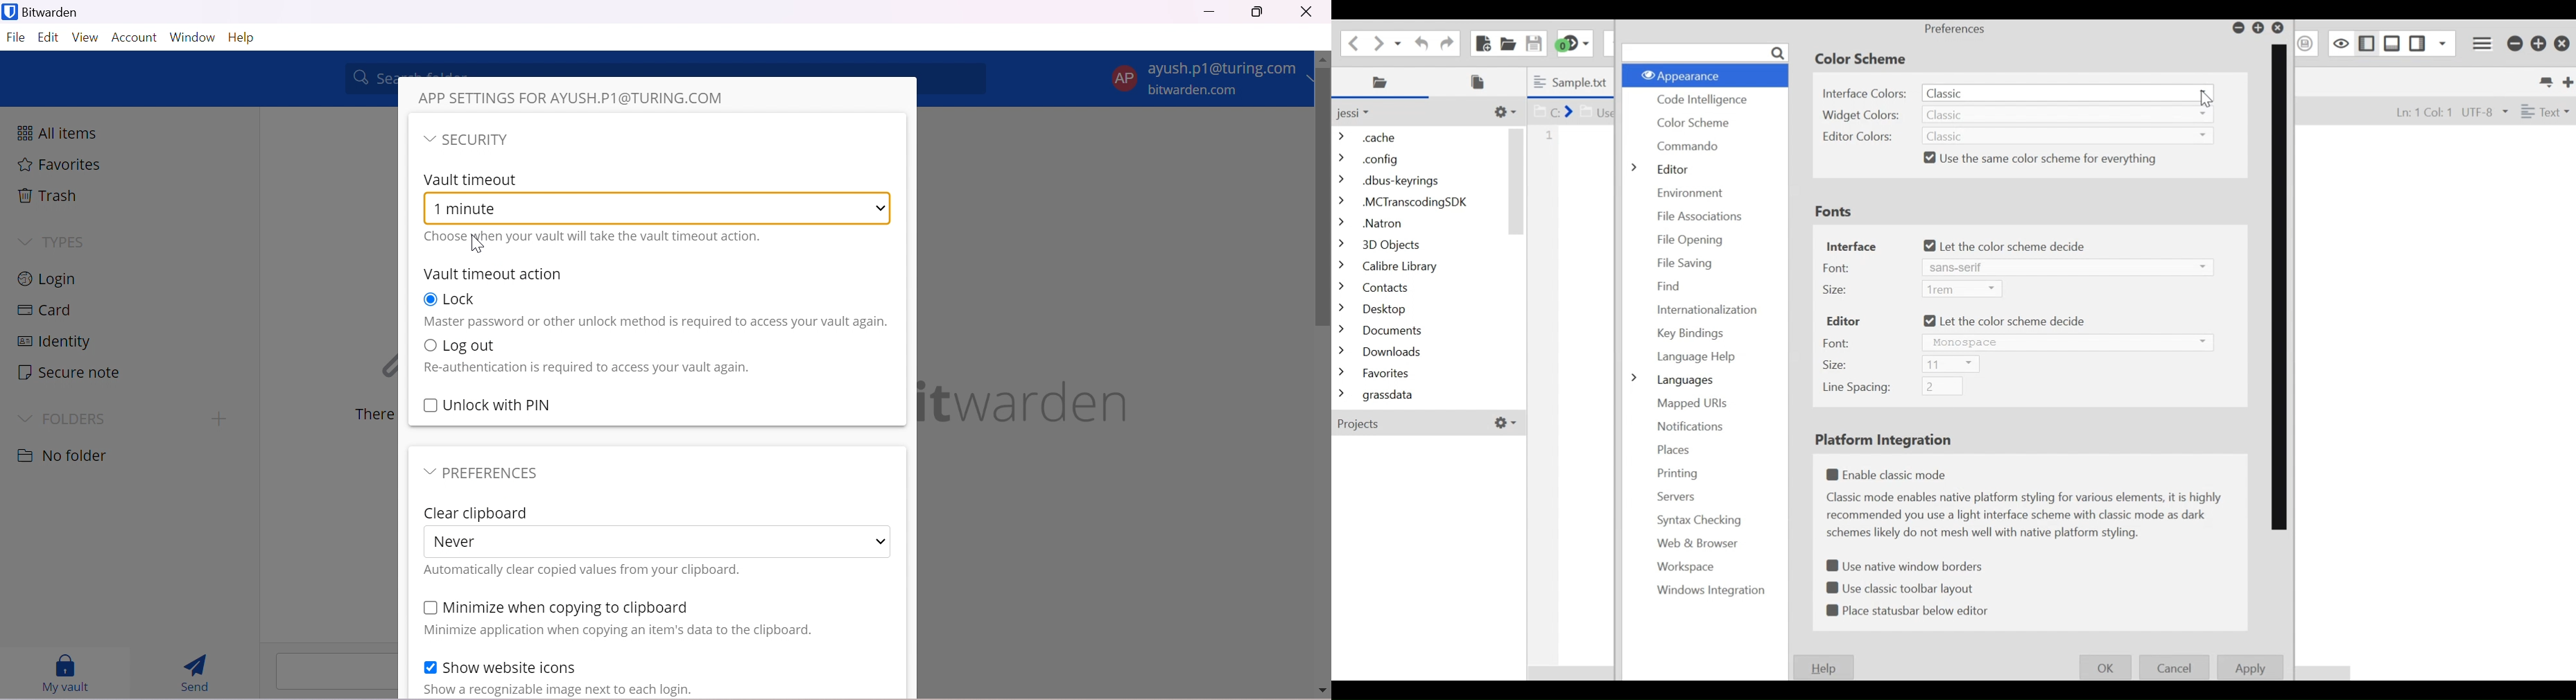  I want to click on Interface Colors, so click(1866, 92).